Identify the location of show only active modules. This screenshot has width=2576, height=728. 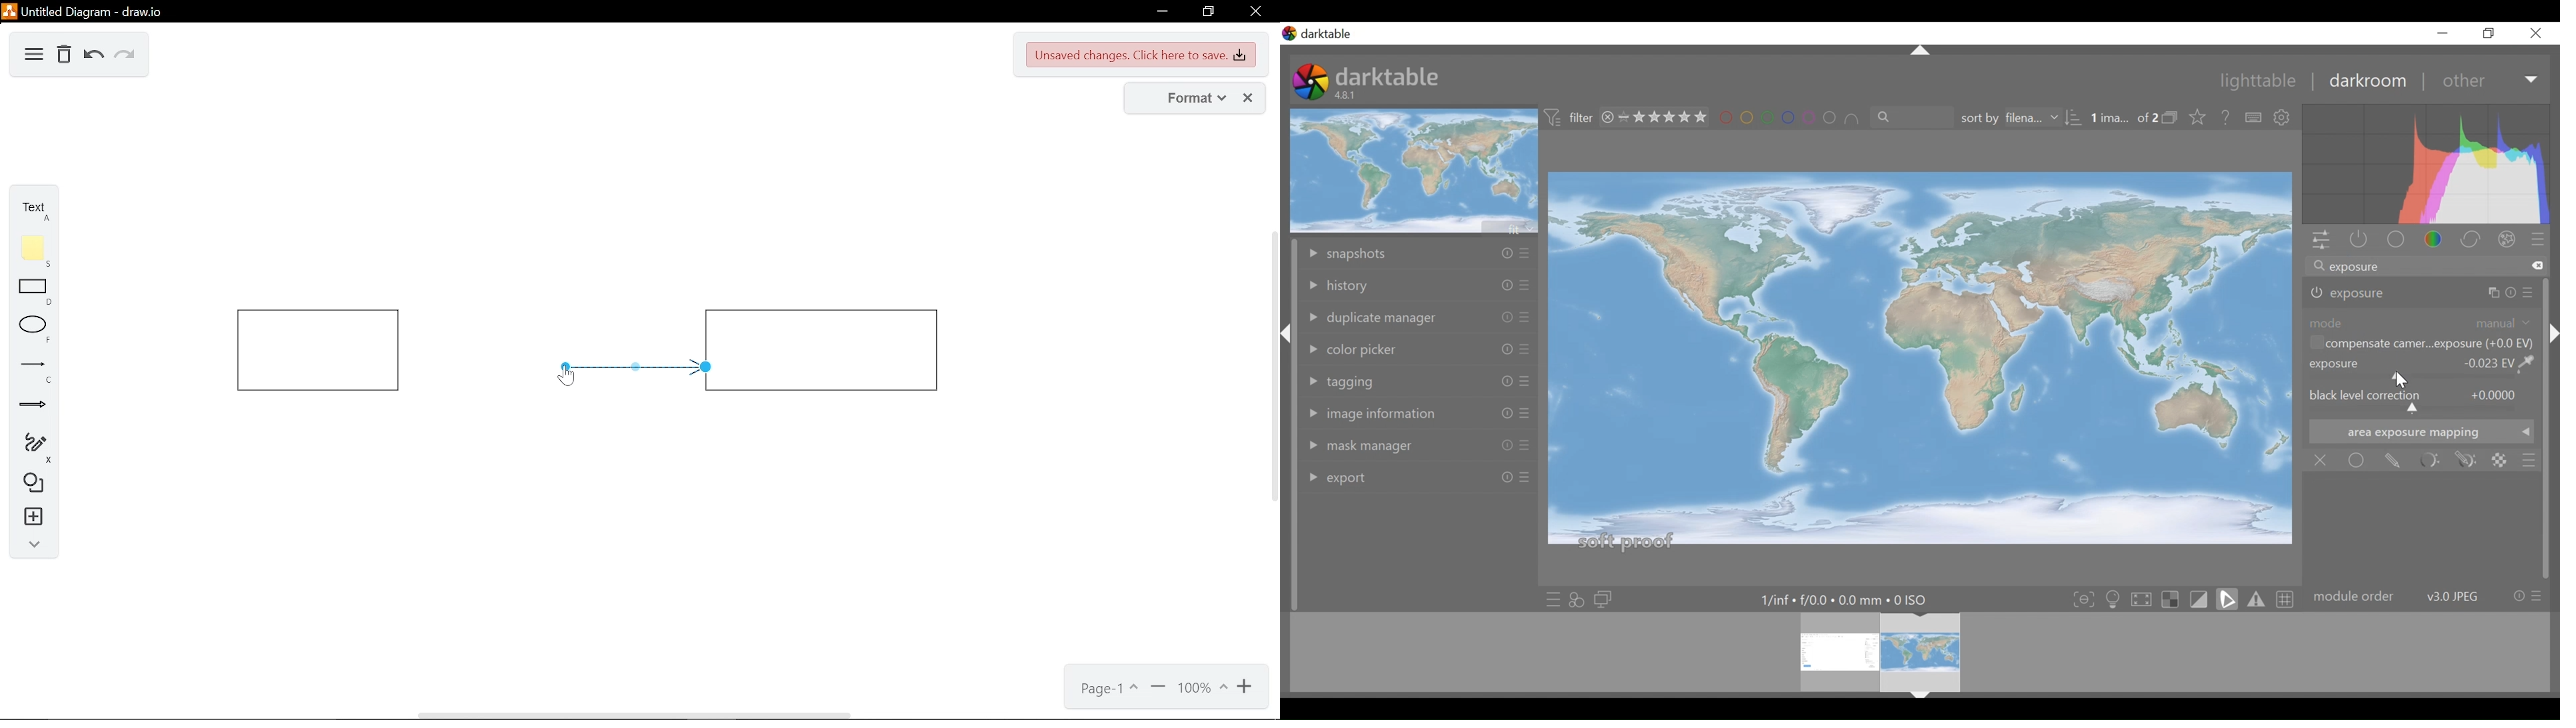
(2355, 241).